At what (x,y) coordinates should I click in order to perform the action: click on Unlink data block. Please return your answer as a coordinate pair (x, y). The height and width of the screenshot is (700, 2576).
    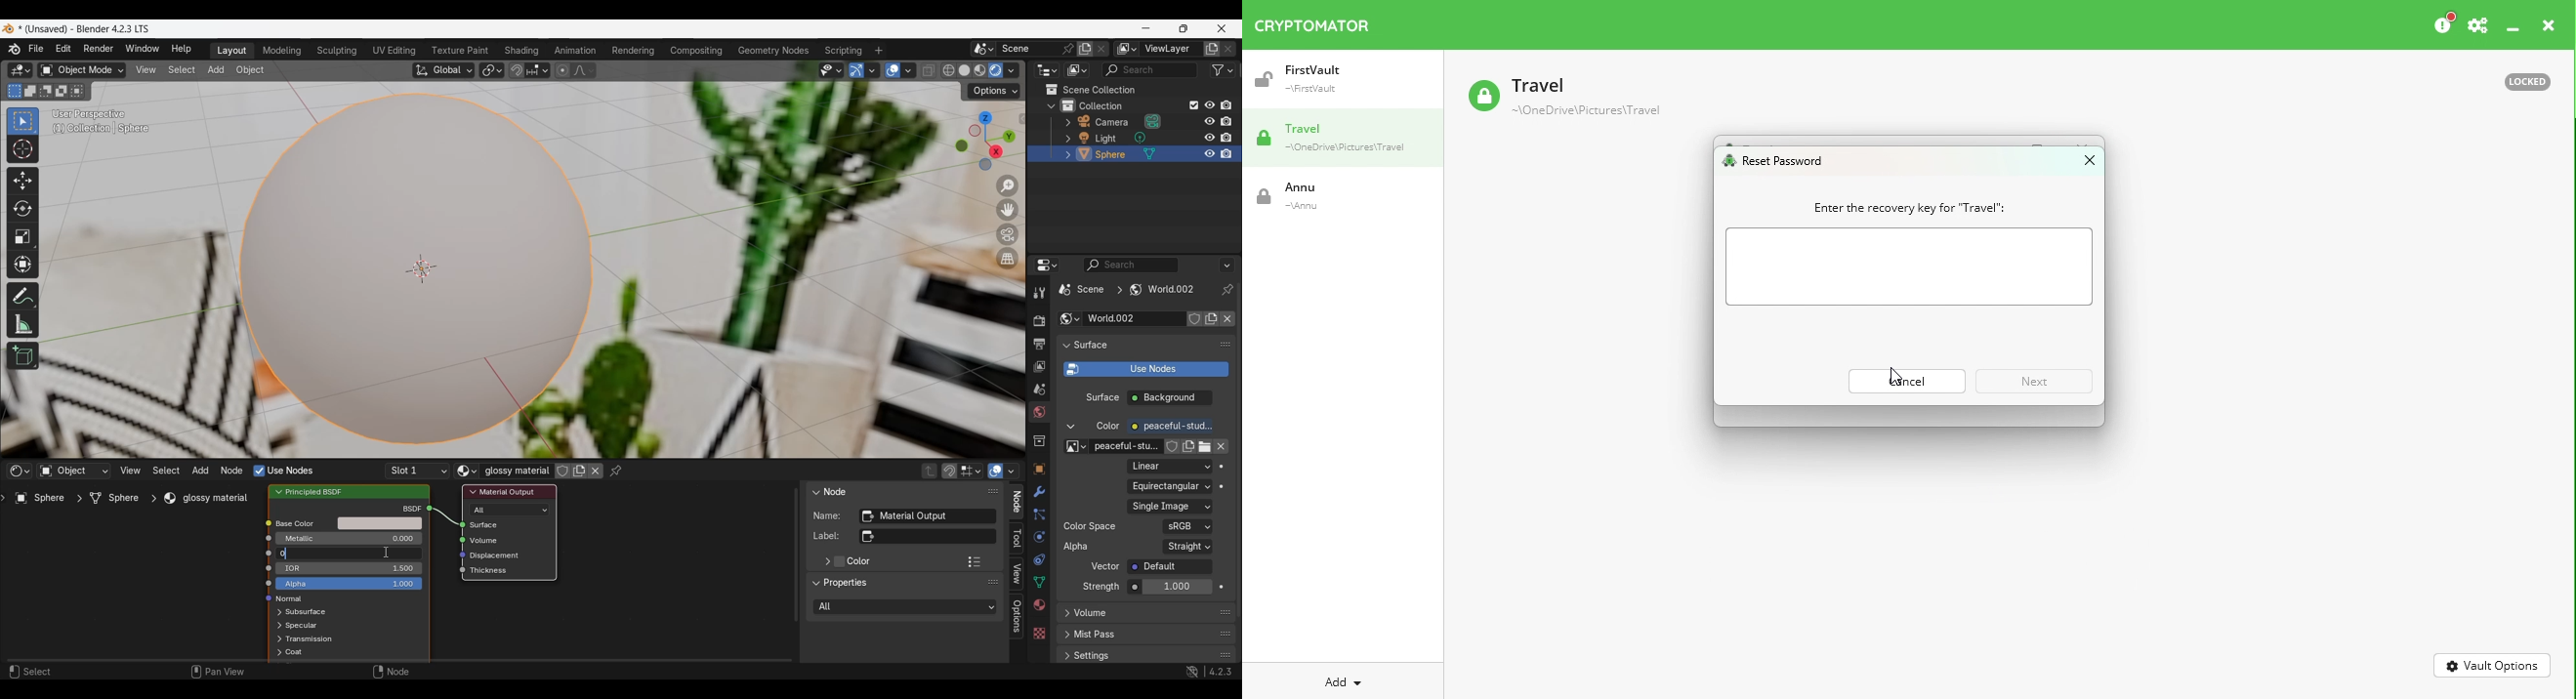
    Looking at the image, I should click on (1222, 447).